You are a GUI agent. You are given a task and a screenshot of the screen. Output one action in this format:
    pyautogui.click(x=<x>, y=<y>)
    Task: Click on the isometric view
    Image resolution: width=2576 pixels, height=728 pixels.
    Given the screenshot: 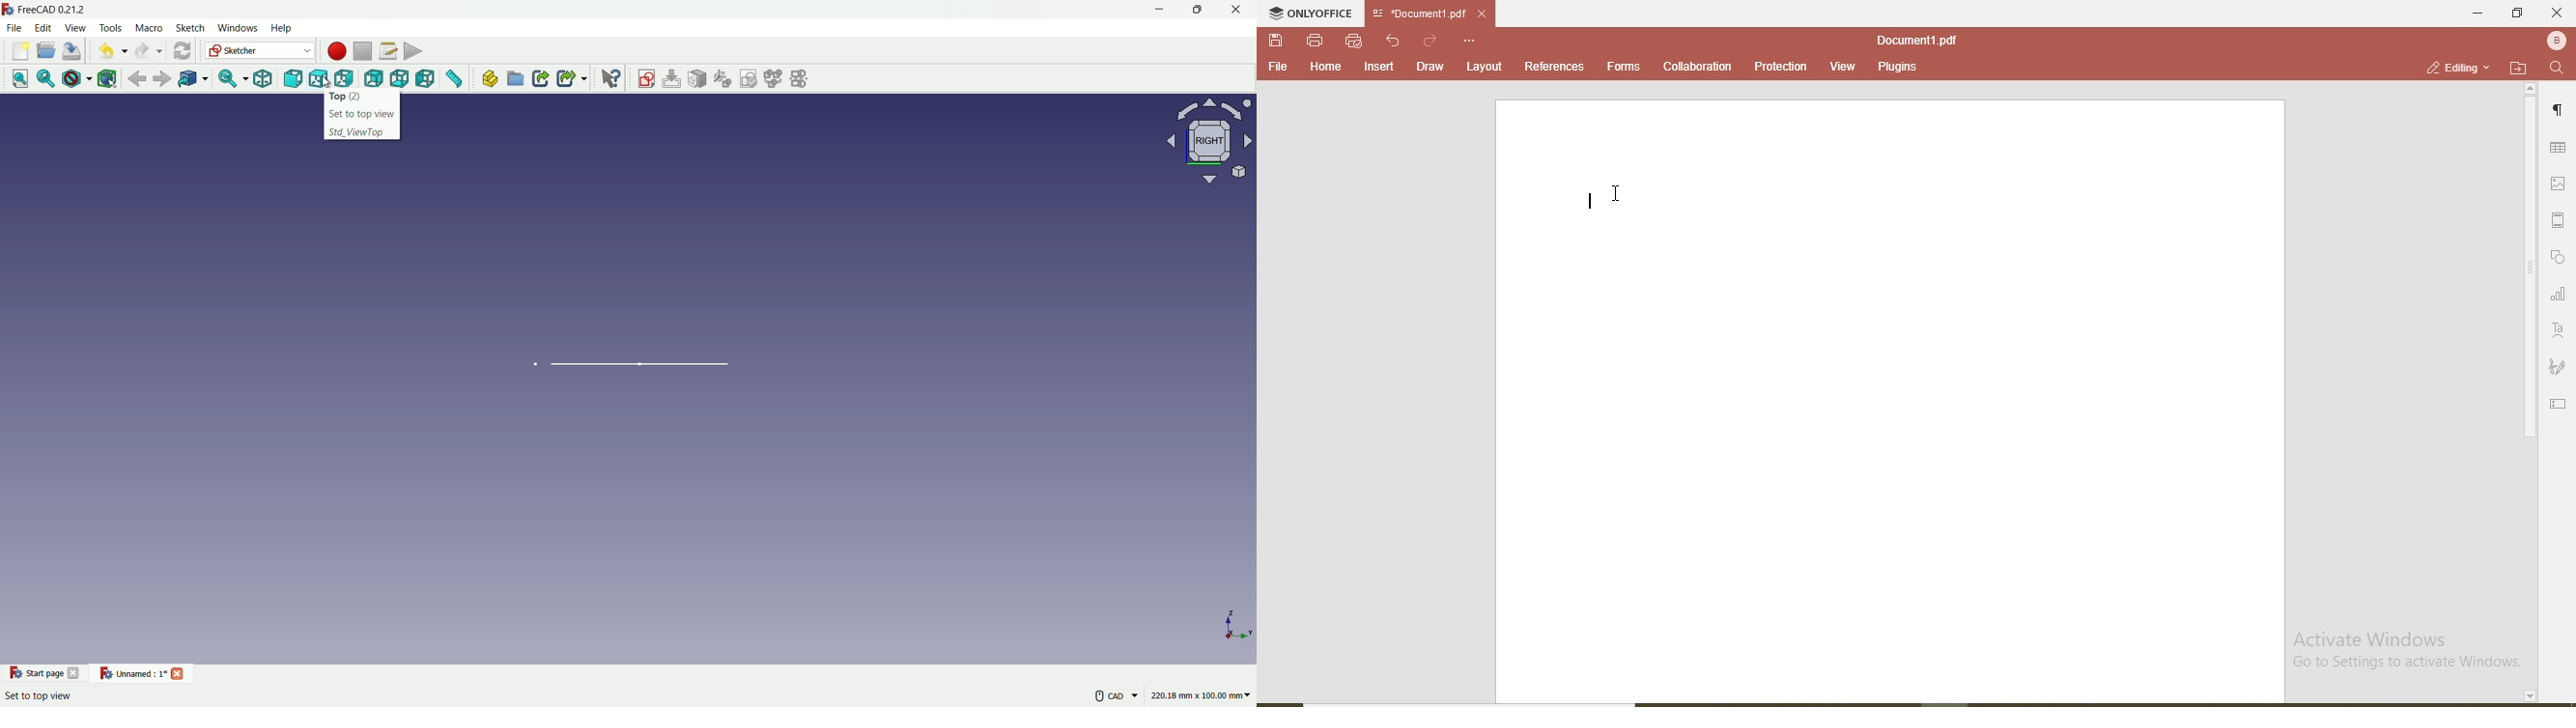 What is the action you would take?
    pyautogui.click(x=266, y=79)
    